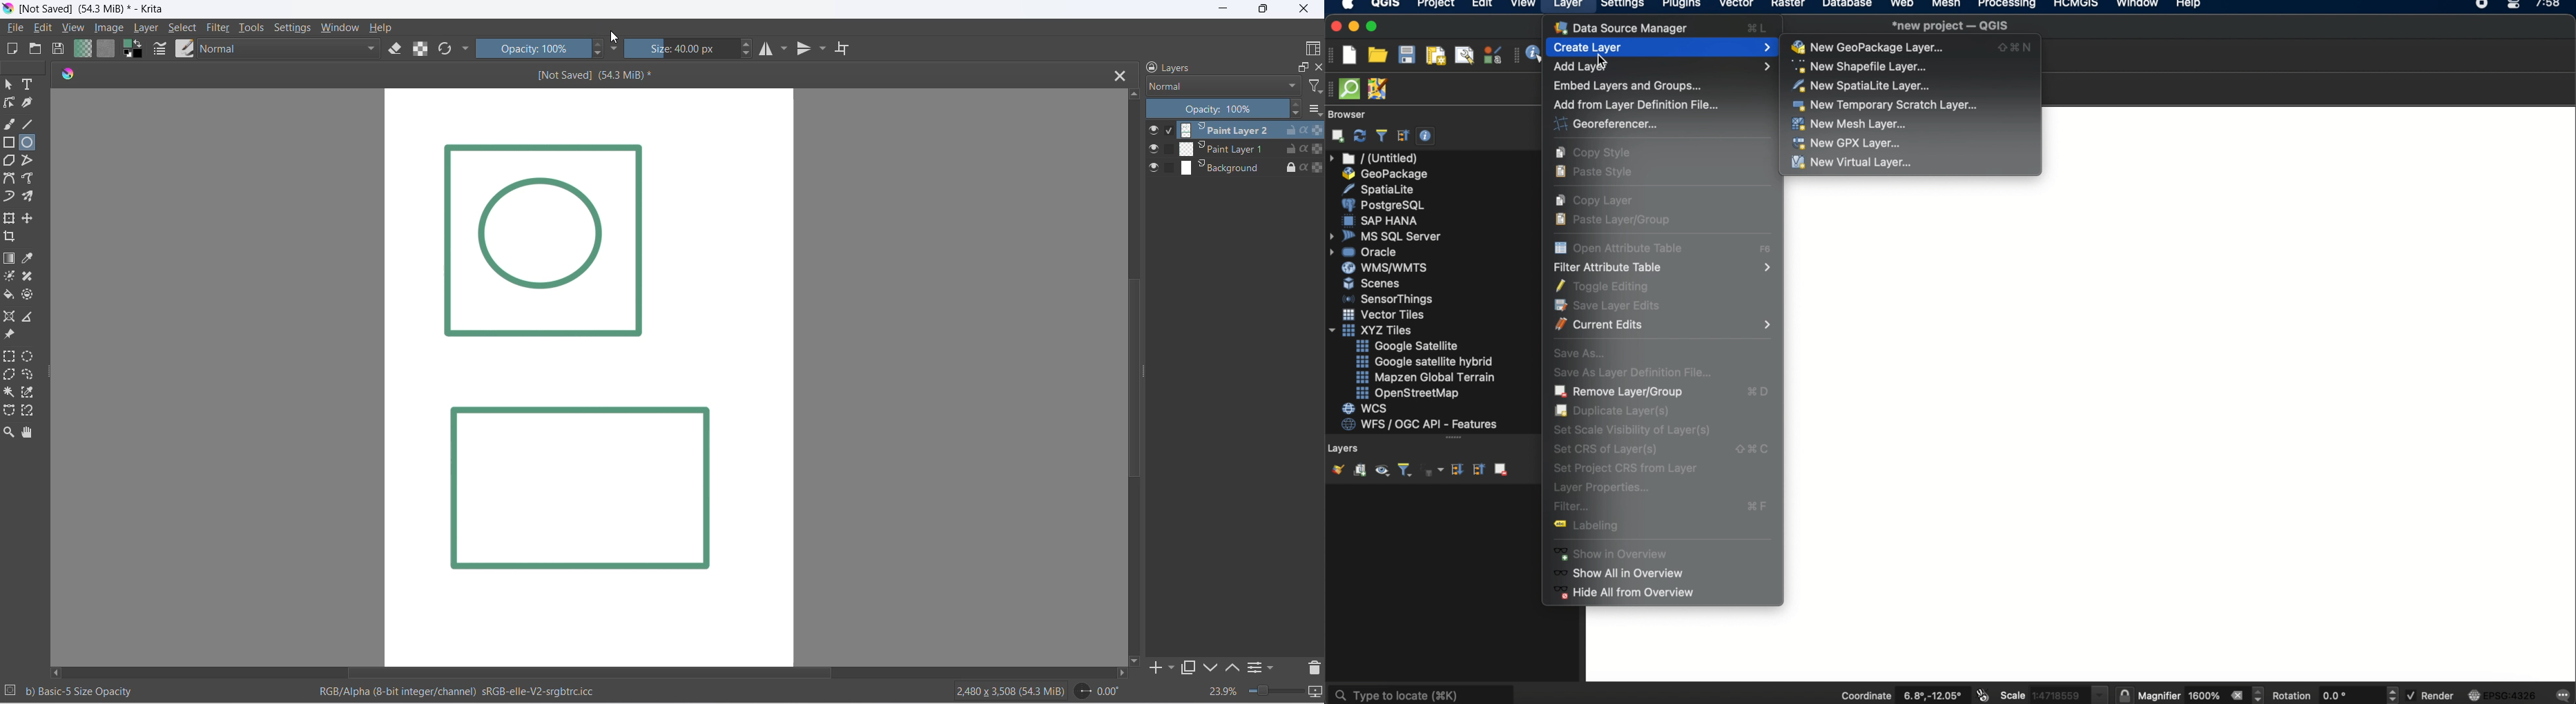 The width and height of the screenshot is (2576, 728). What do you see at coordinates (1144, 374) in the screenshot?
I see `scrollbar` at bounding box center [1144, 374].